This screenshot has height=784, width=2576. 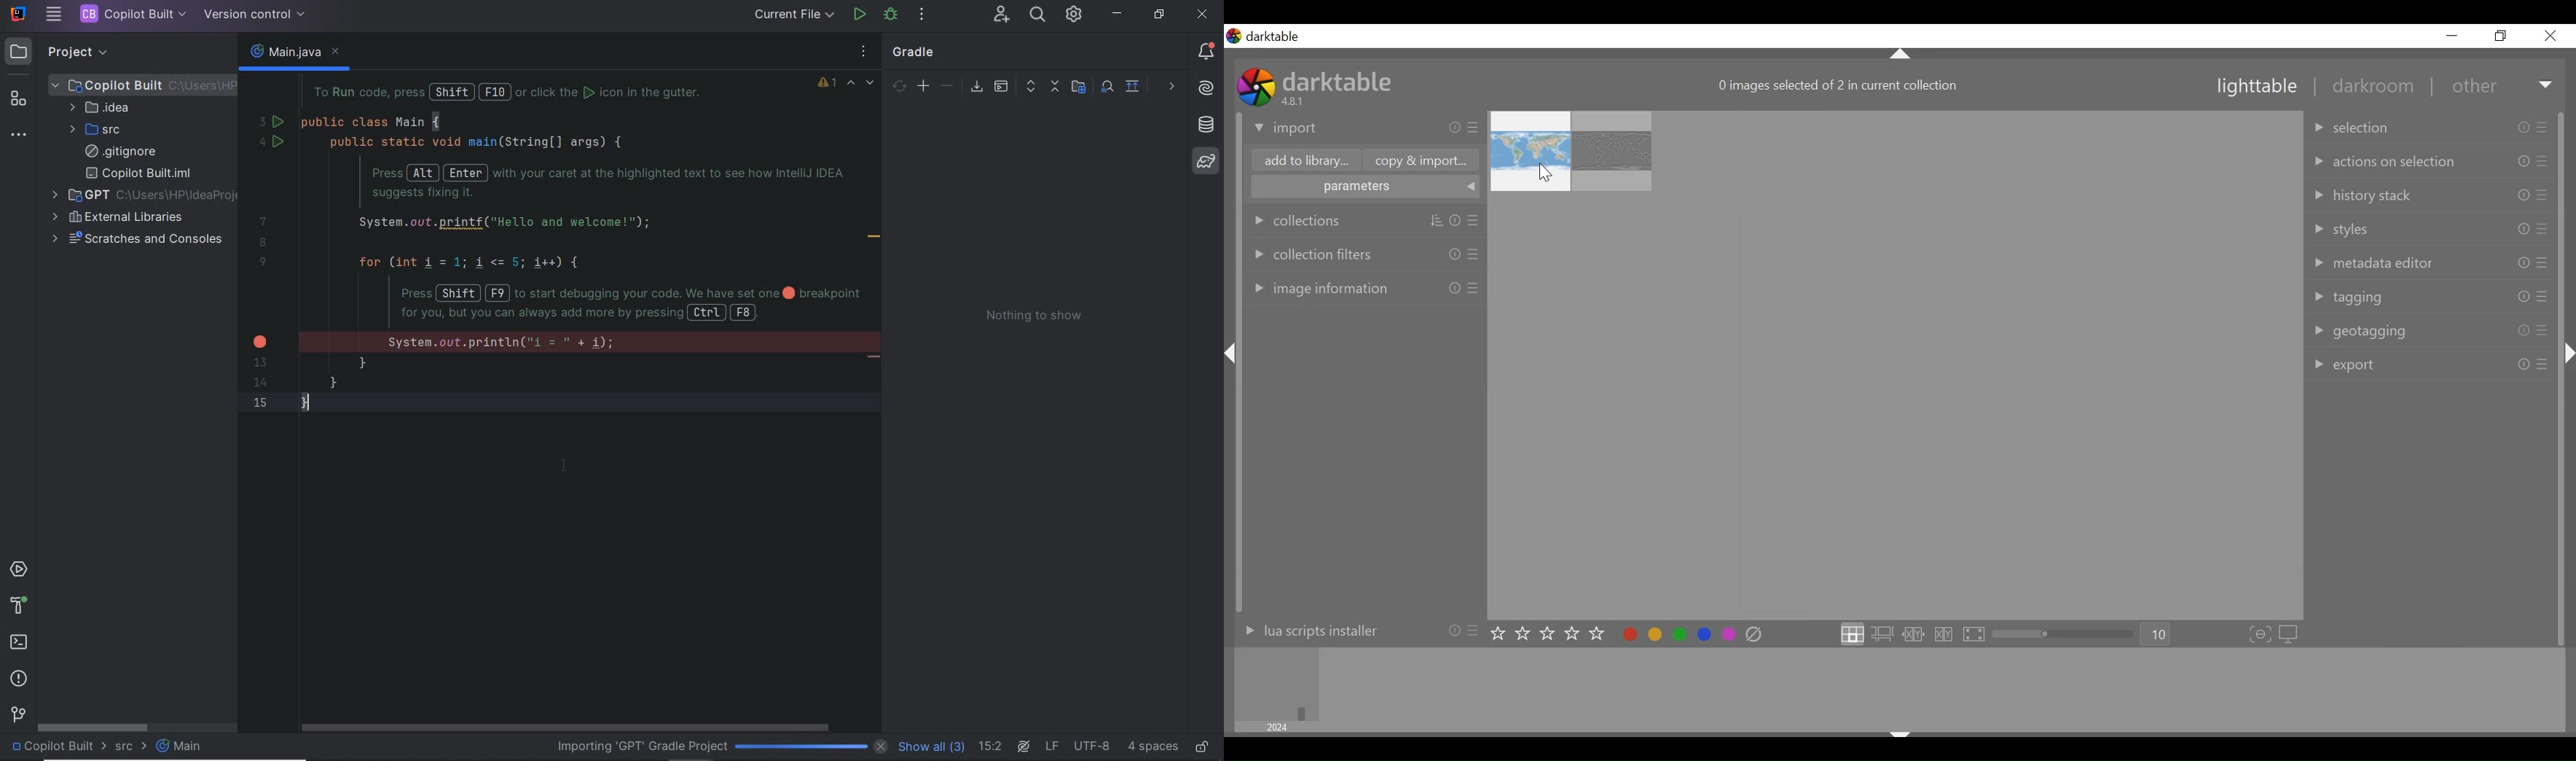 I want to click on darkroom, so click(x=2371, y=88).